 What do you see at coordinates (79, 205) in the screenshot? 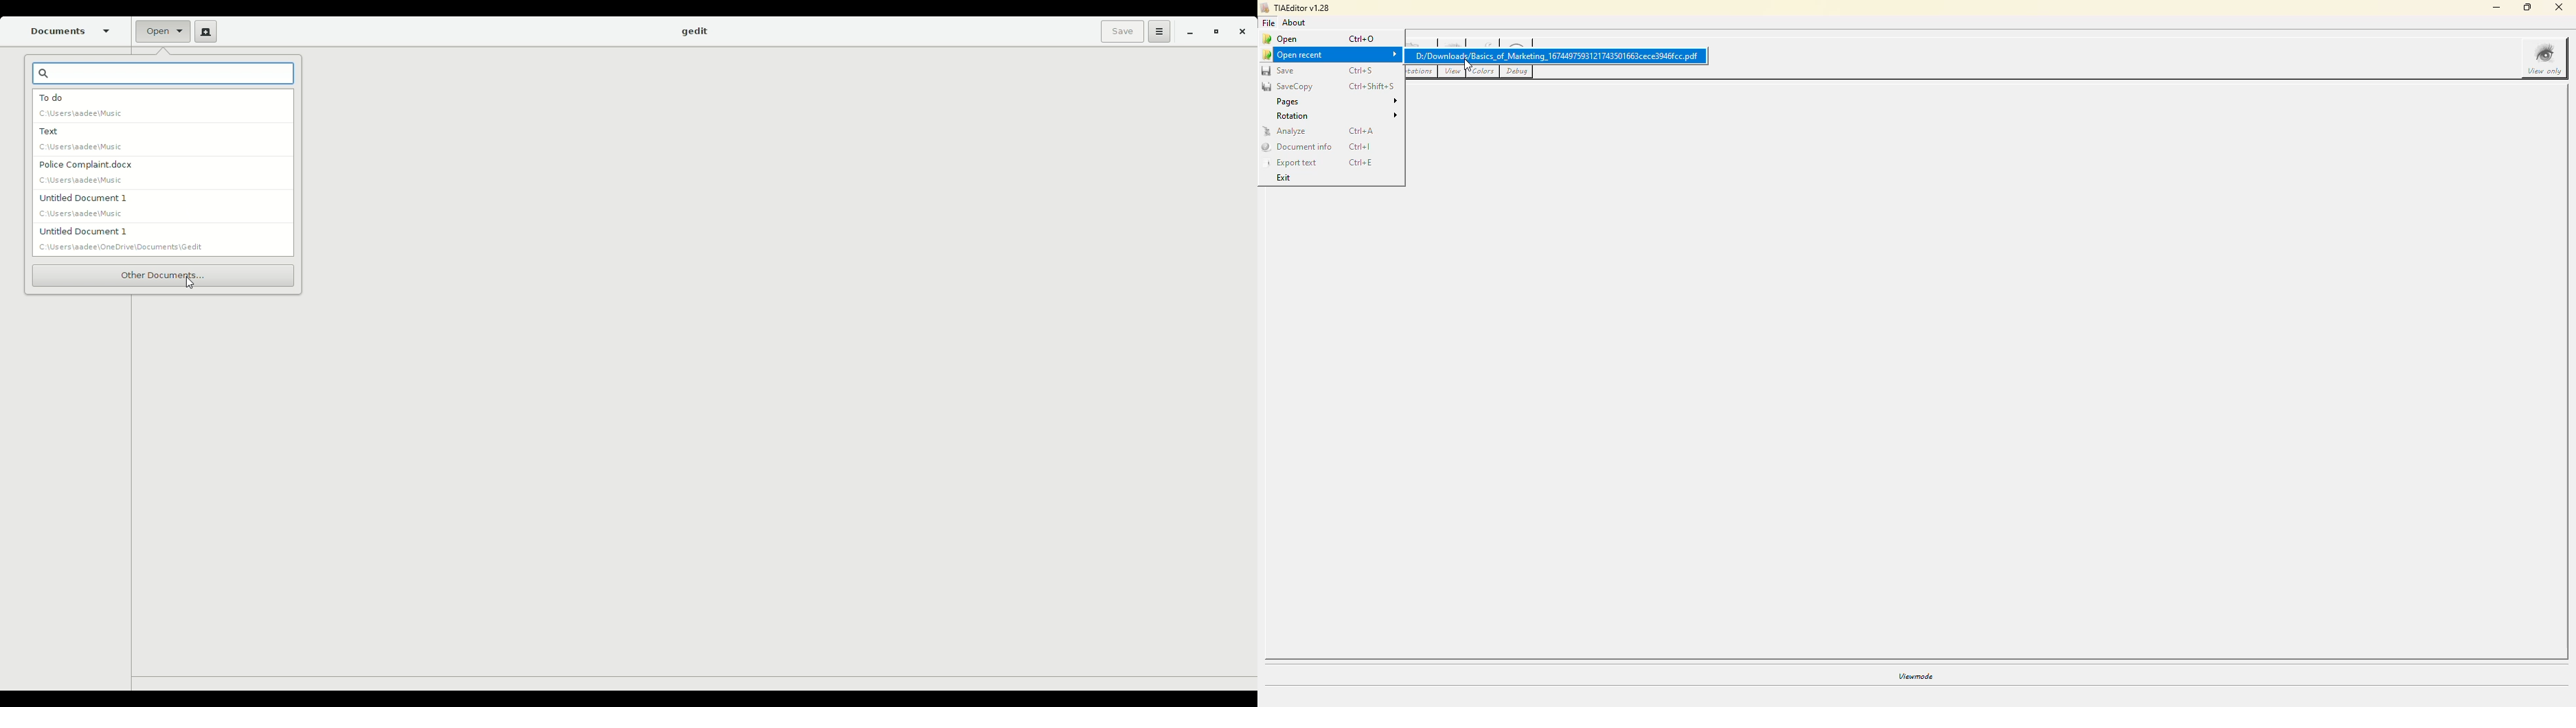
I see `Untitled document 1` at bounding box center [79, 205].